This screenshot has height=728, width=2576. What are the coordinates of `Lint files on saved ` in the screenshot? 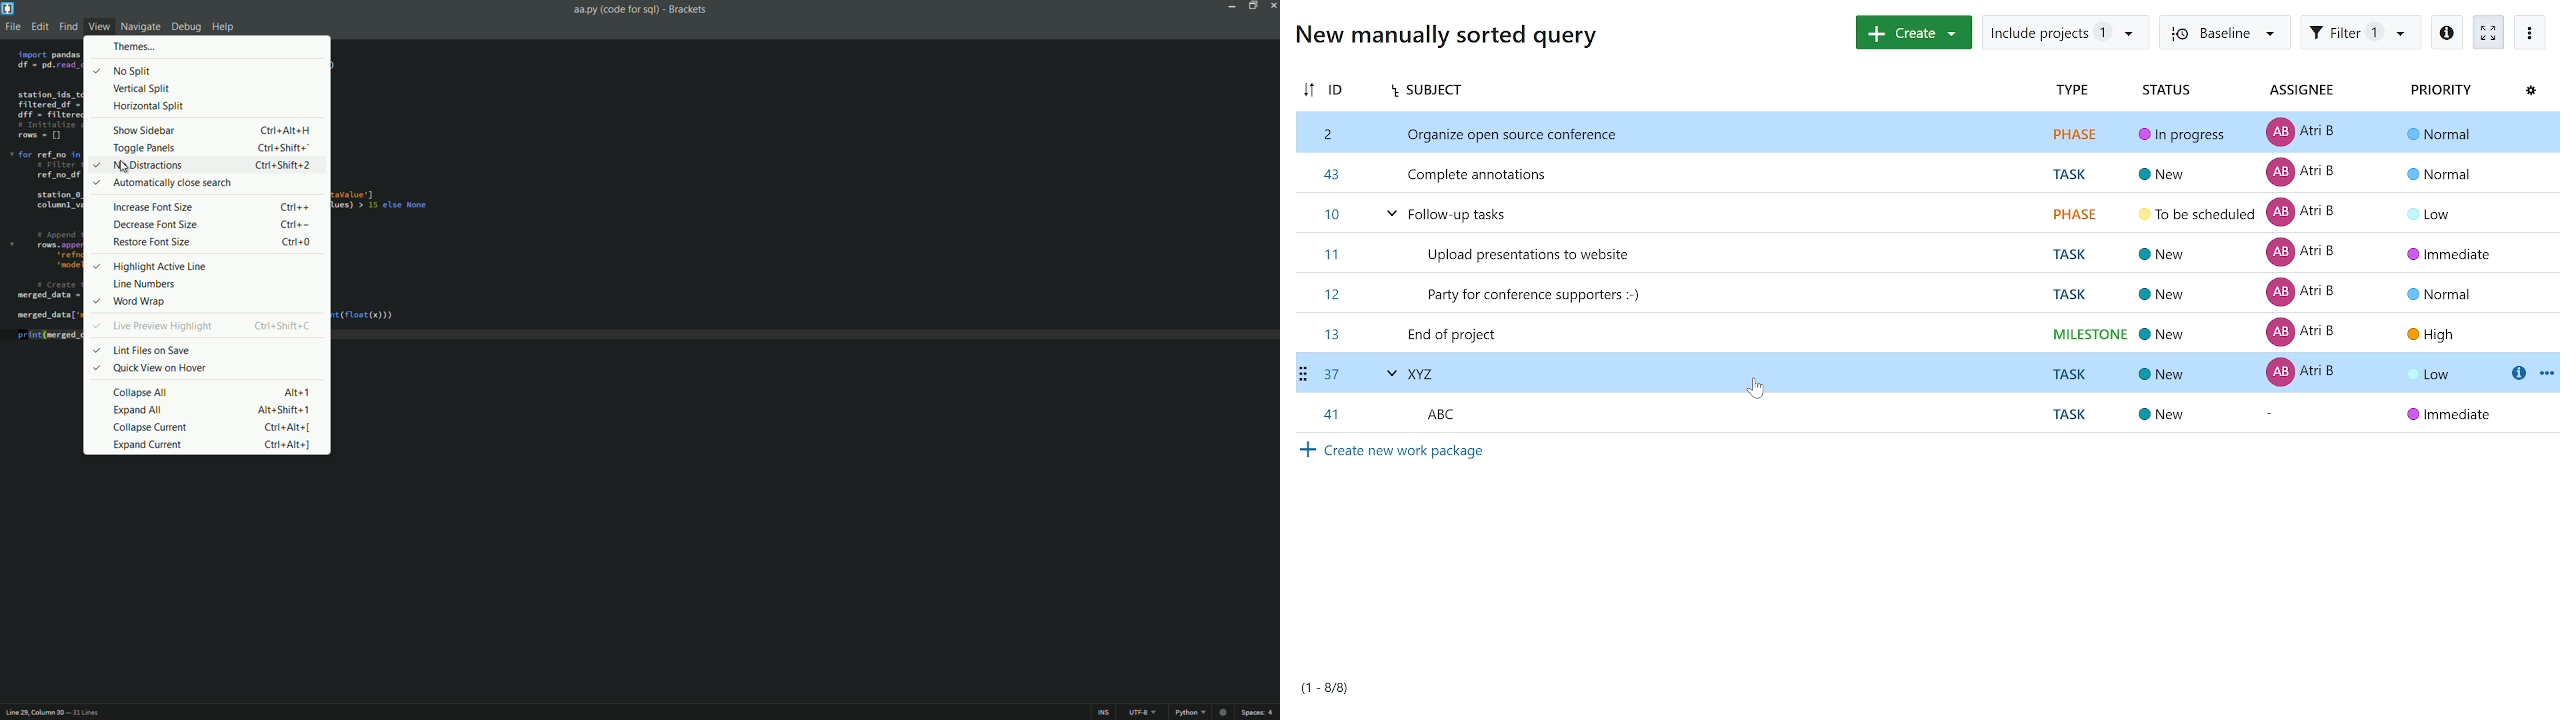 It's located at (142, 351).